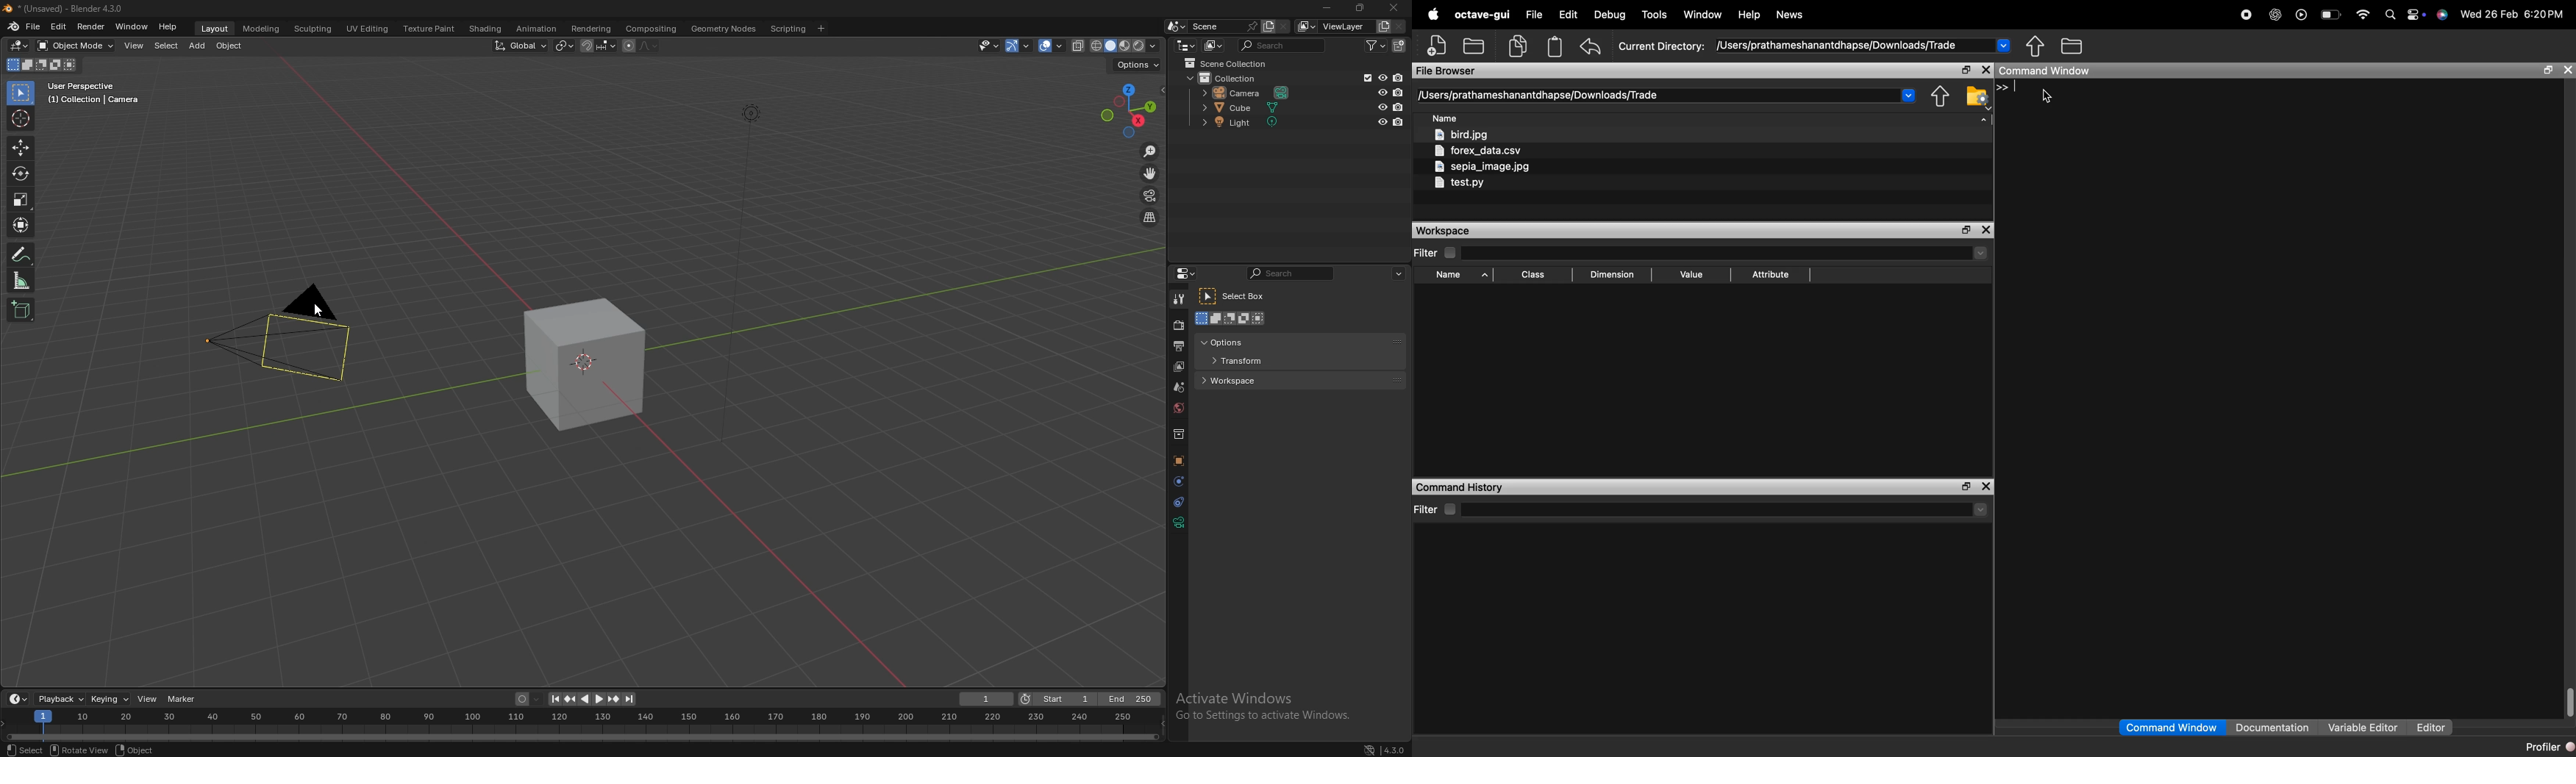 Image resolution: width=2576 pixels, height=784 pixels. I want to click on Command Window, so click(2171, 728).